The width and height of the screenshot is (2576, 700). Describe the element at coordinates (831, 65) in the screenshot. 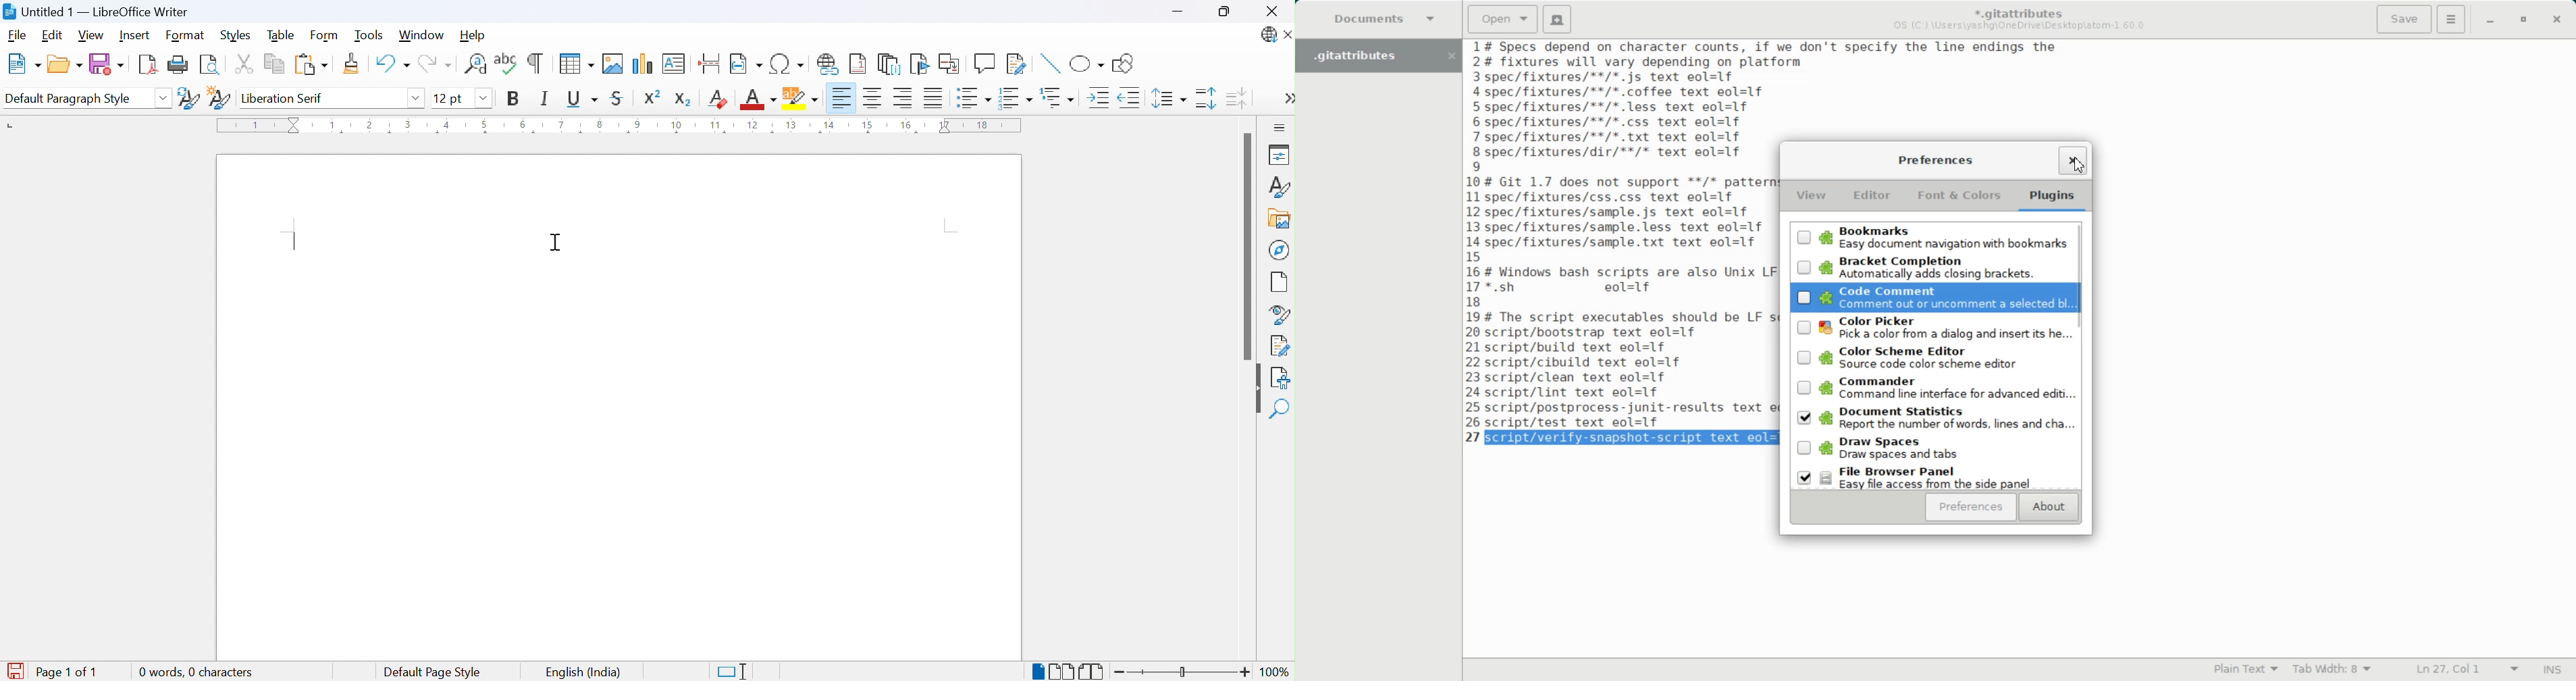

I see `Insert hyperlink` at that location.